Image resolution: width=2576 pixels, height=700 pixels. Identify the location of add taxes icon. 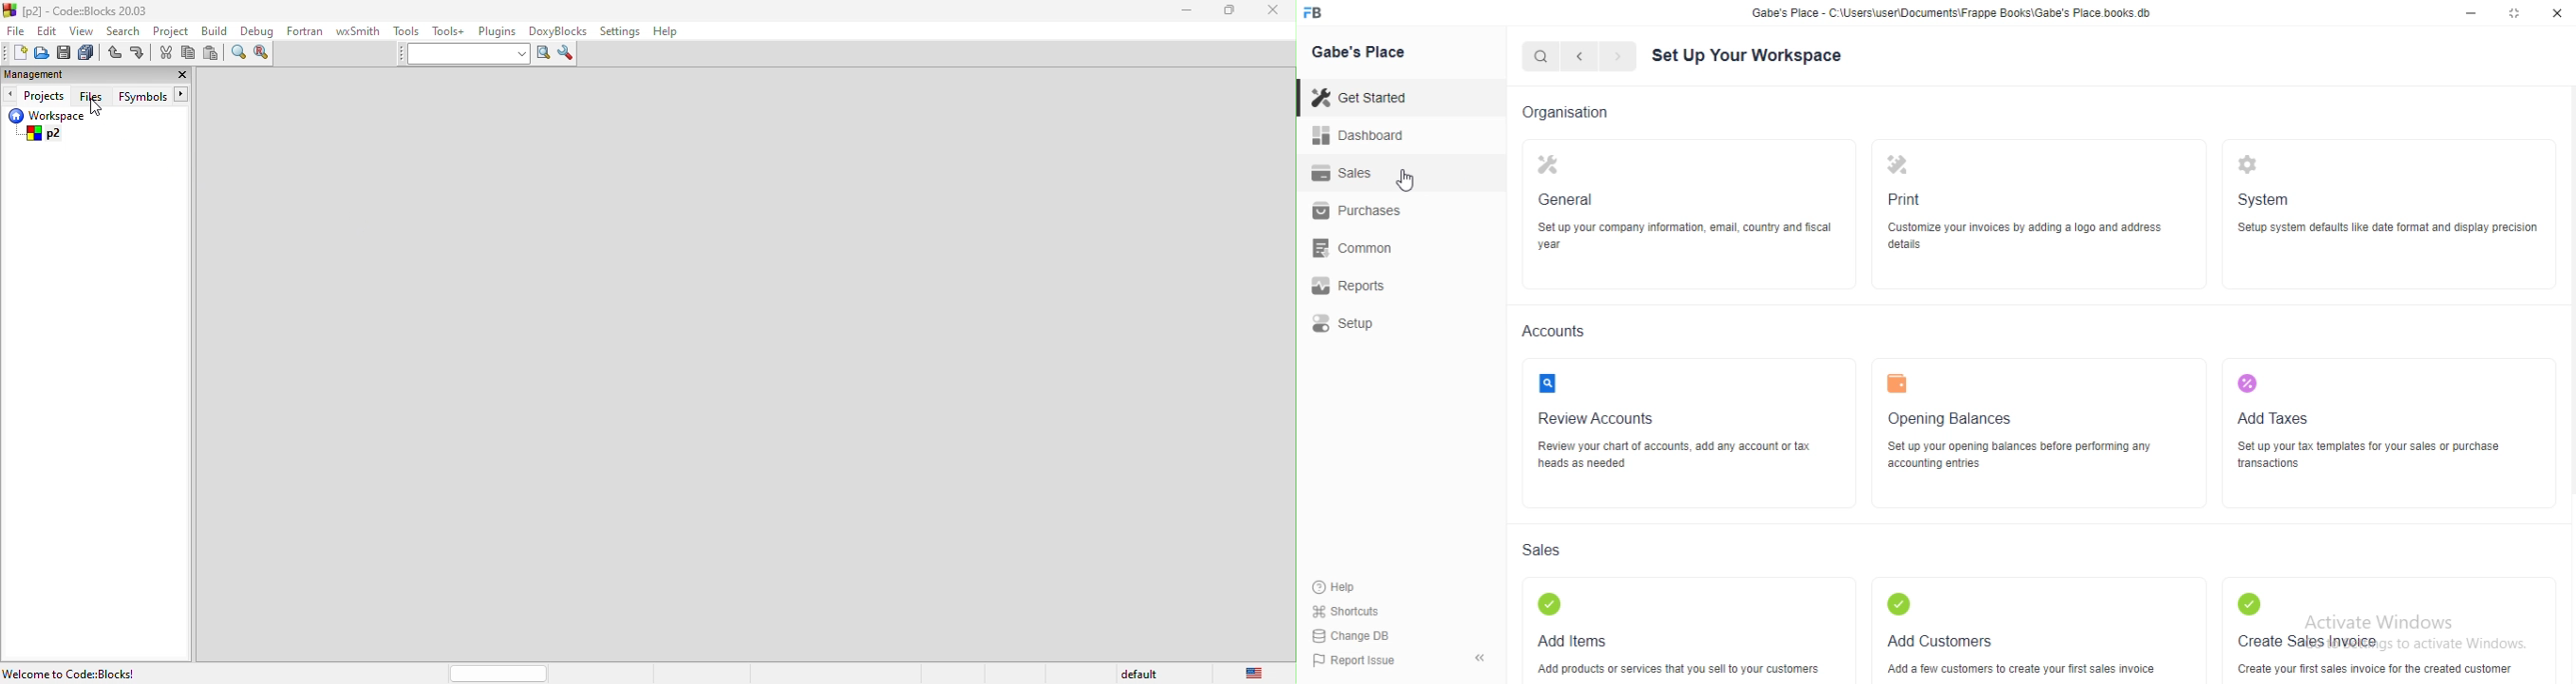
(2247, 384).